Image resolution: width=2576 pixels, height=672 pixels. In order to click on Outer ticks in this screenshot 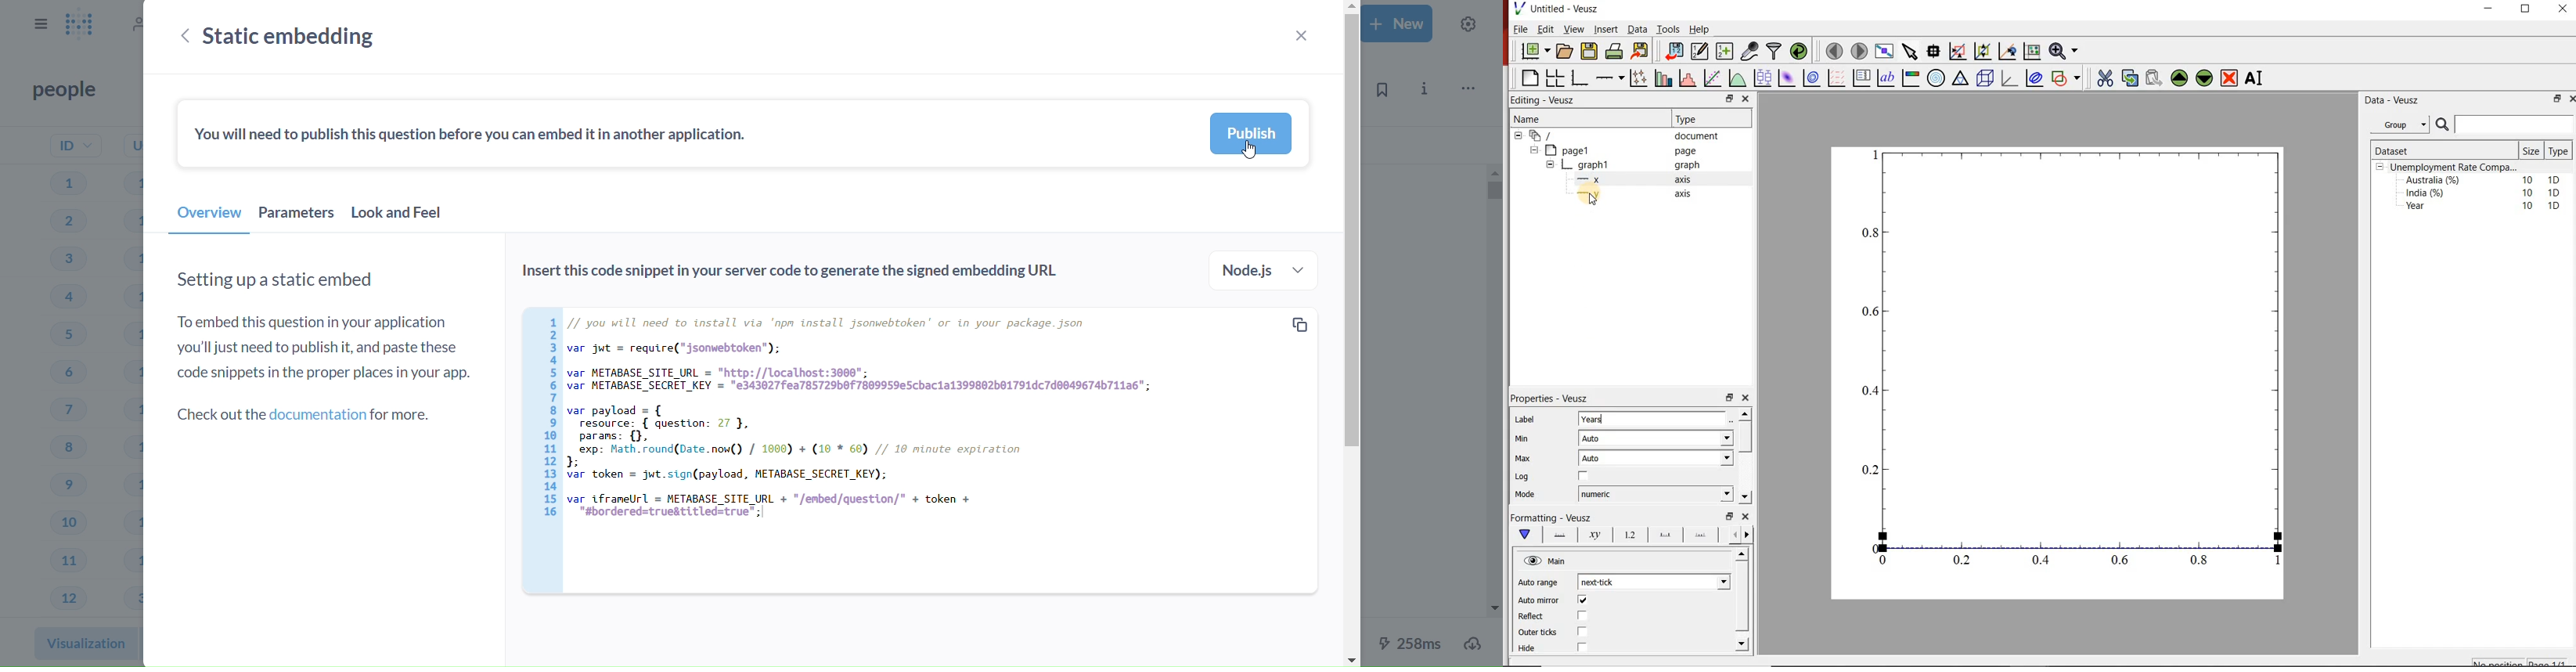, I will do `click(1538, 632)`.